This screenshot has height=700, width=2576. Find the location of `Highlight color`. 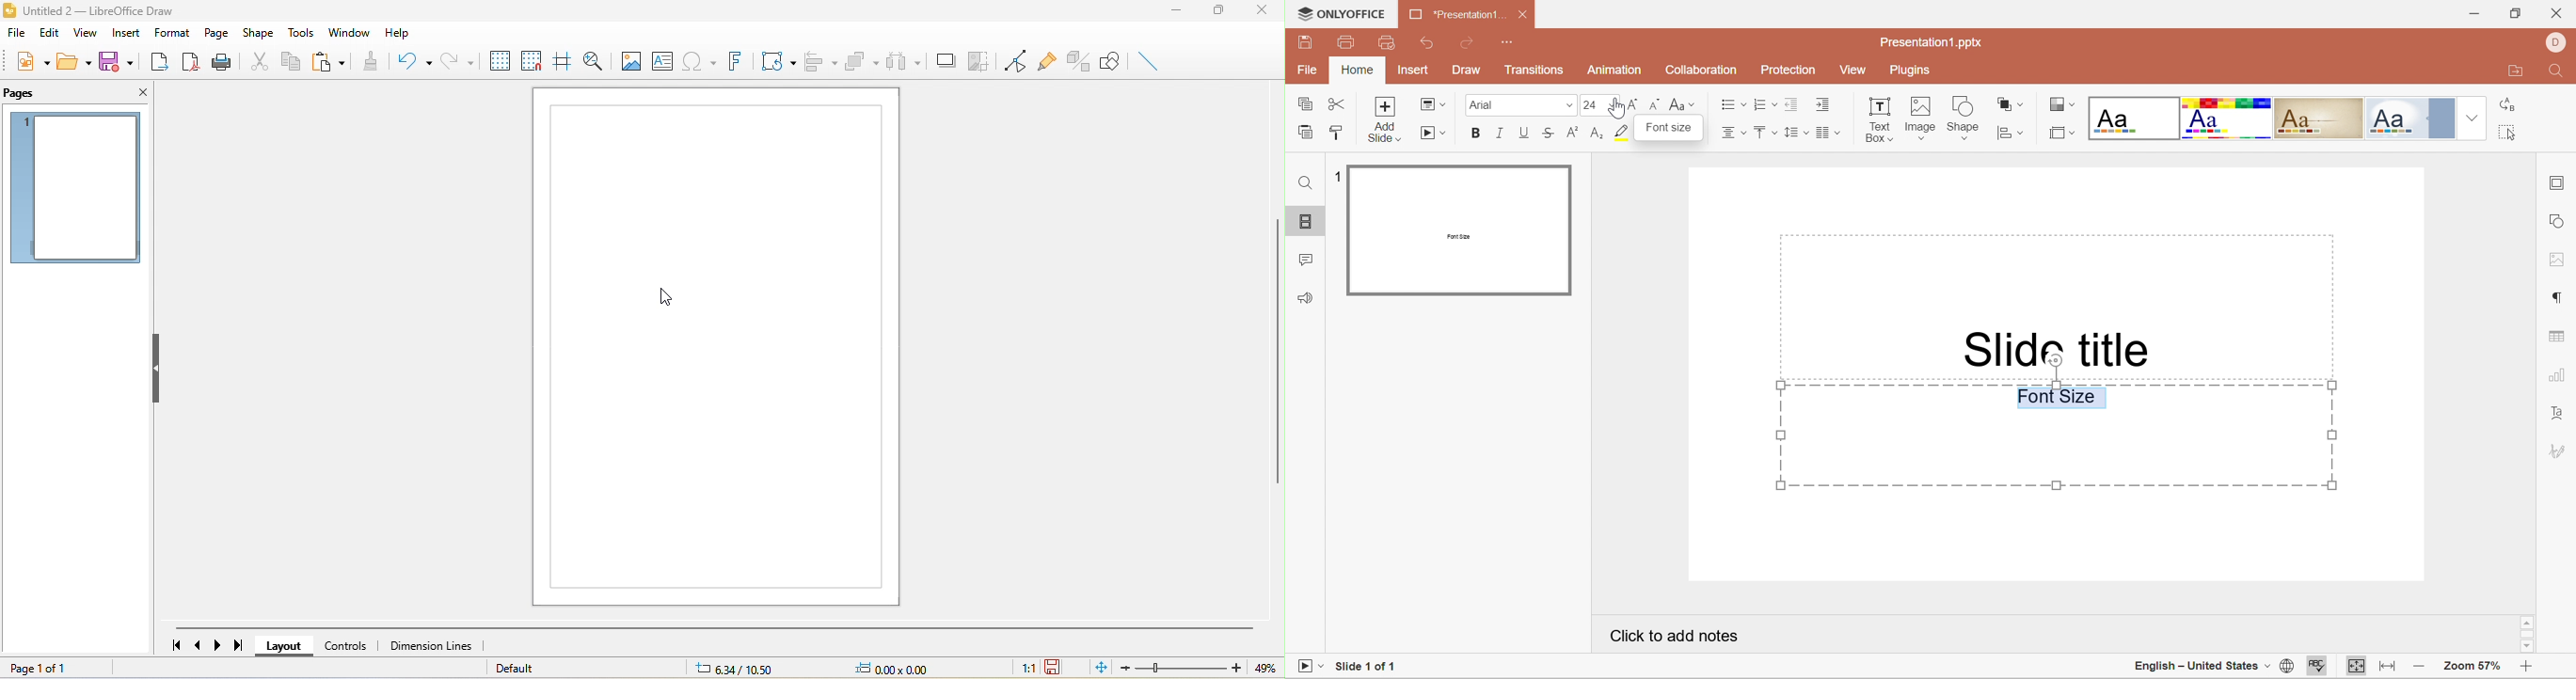

Highlight color is located at coordinates (1626, 135).